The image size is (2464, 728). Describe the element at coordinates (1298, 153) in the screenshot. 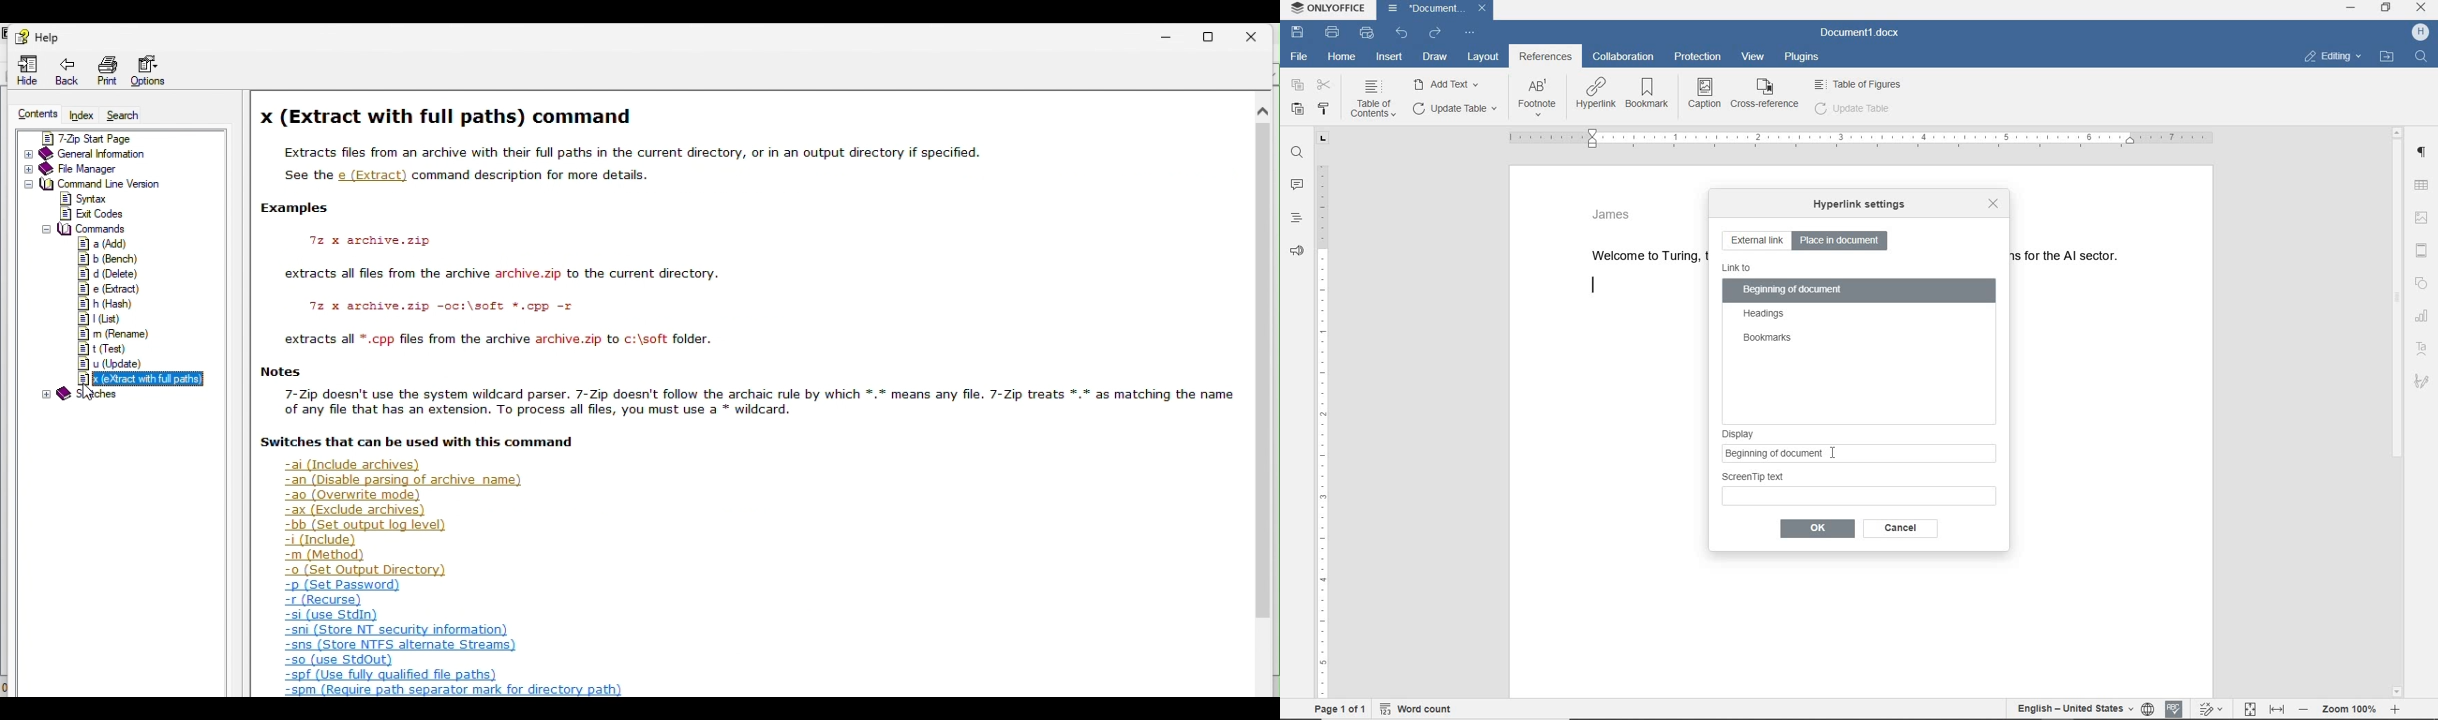

I see `find` at that location.